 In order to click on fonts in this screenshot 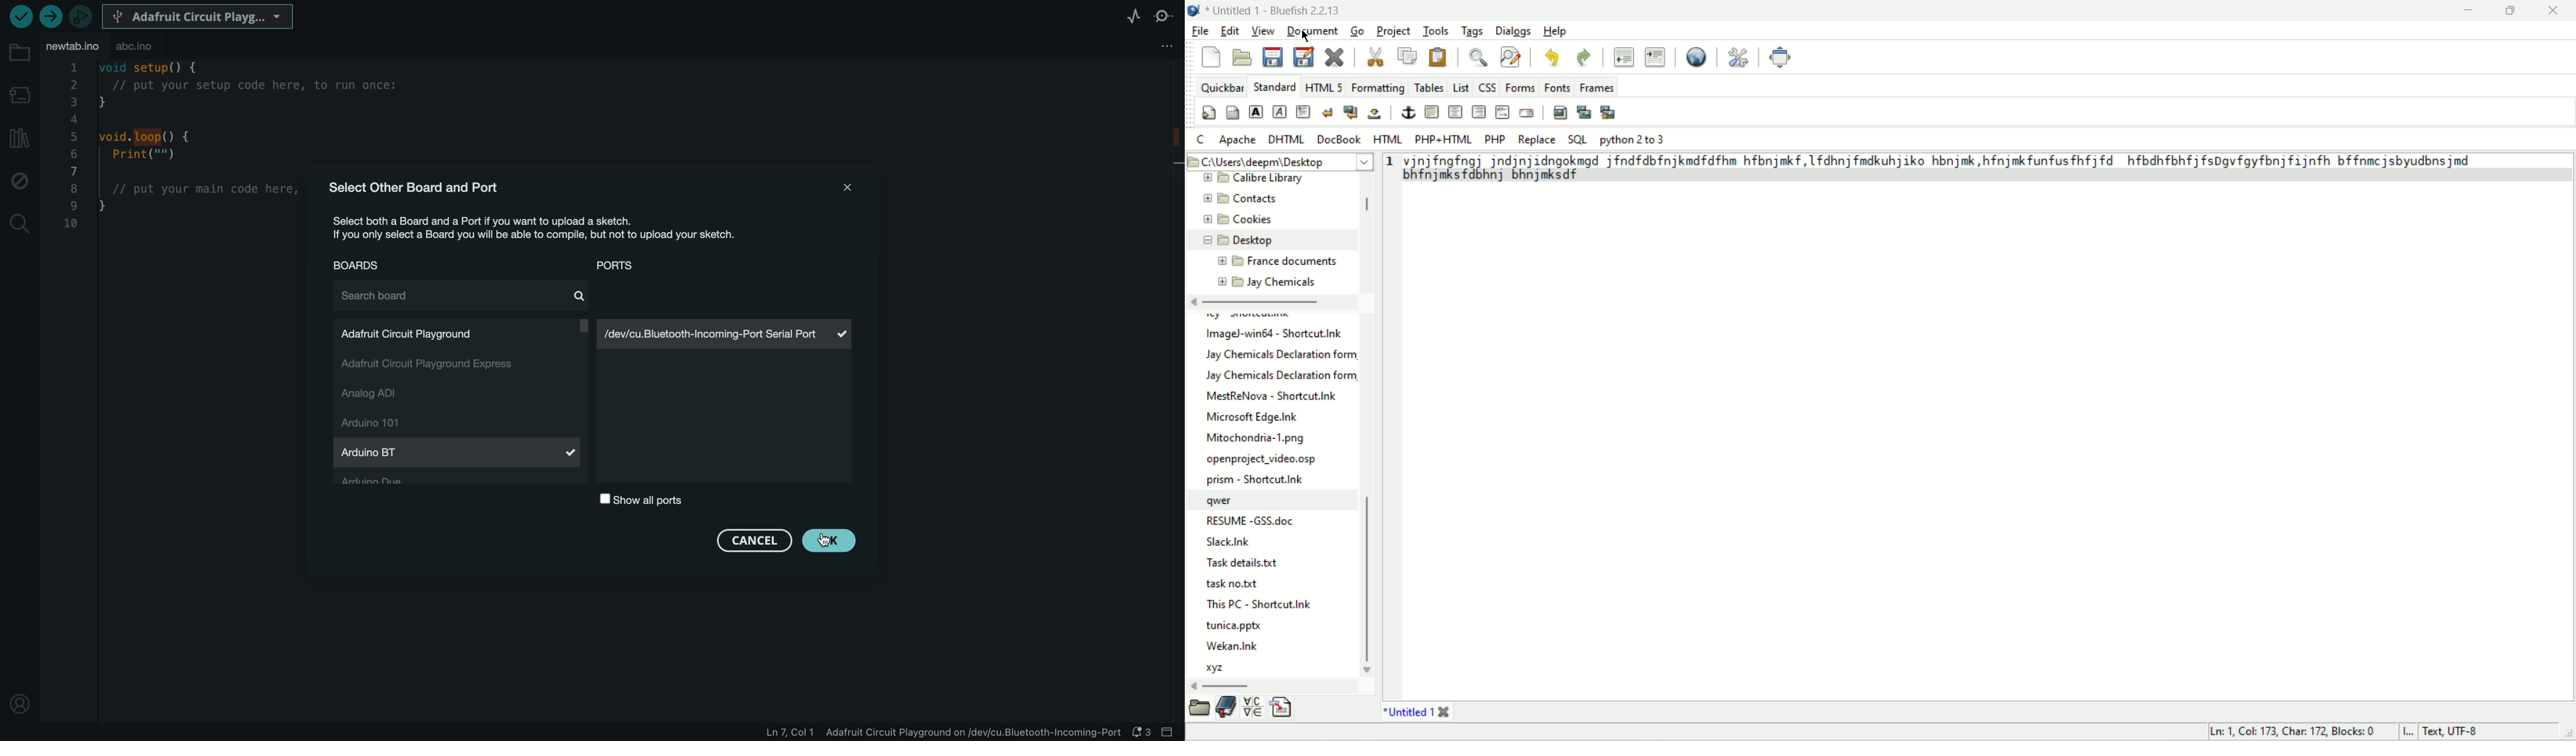, I will do `click(1557, 87)`.